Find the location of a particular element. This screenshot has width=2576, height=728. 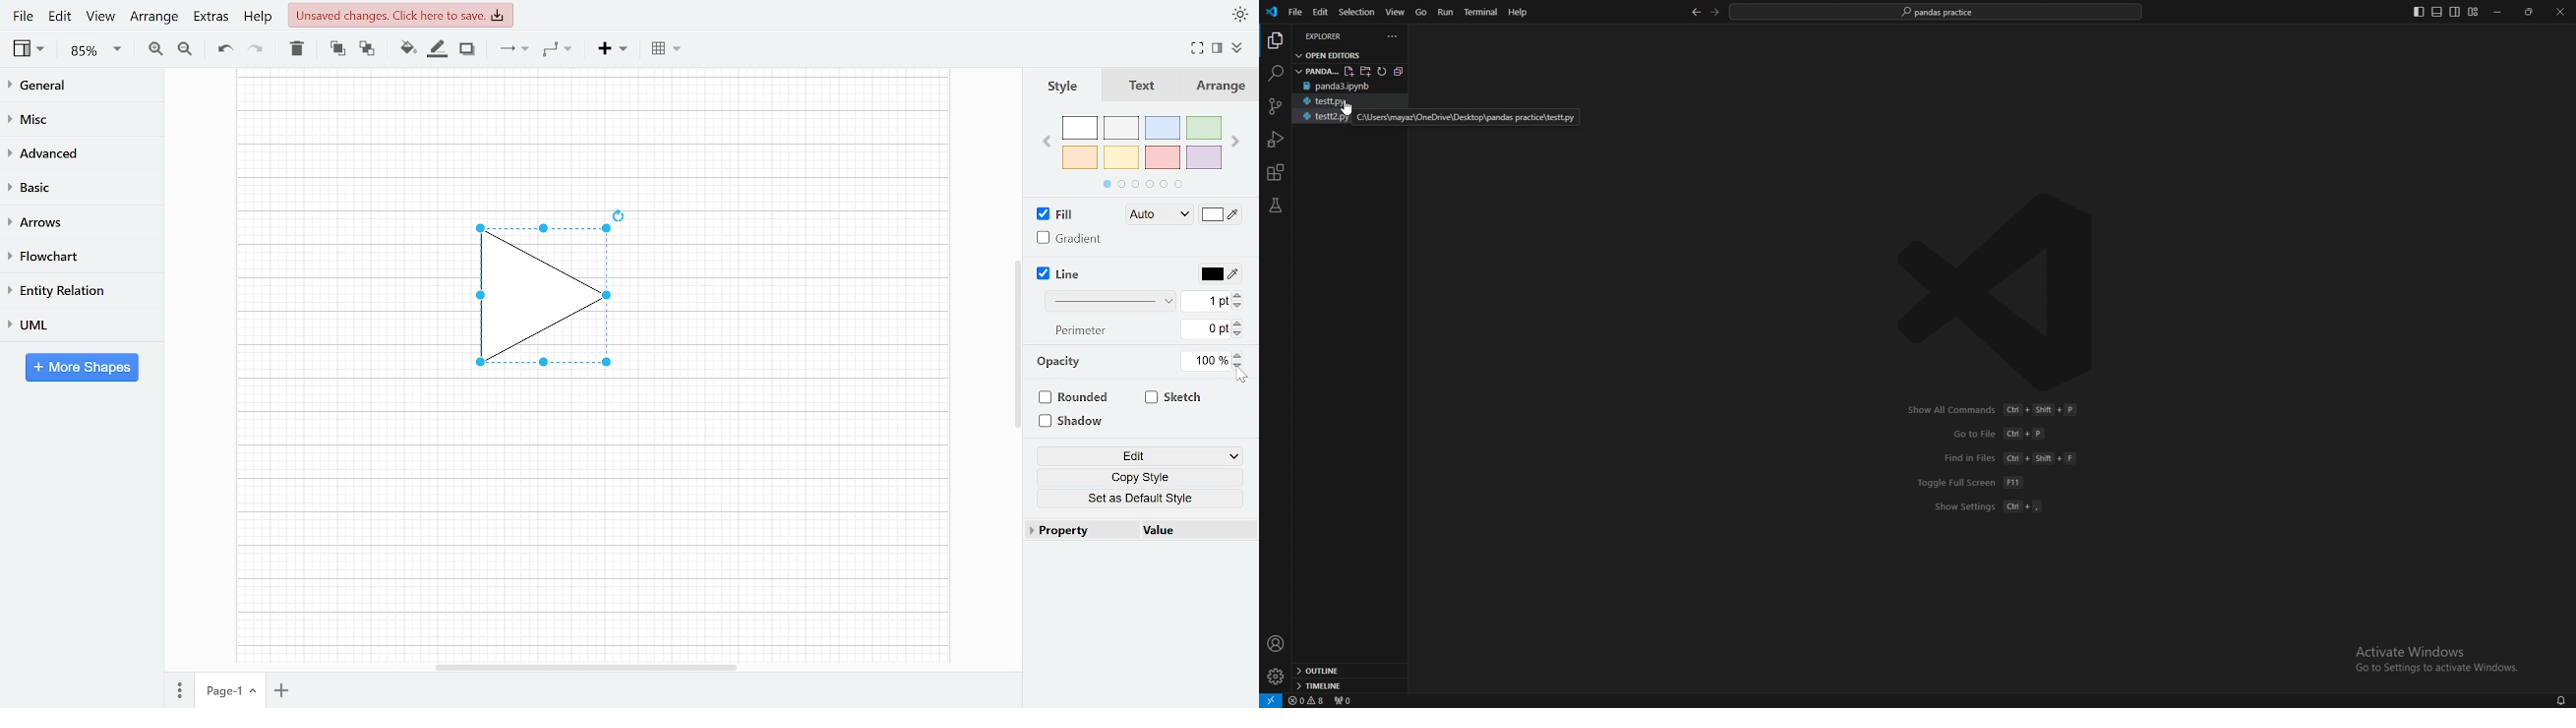

Fill is located at coordinates (1060, 214).